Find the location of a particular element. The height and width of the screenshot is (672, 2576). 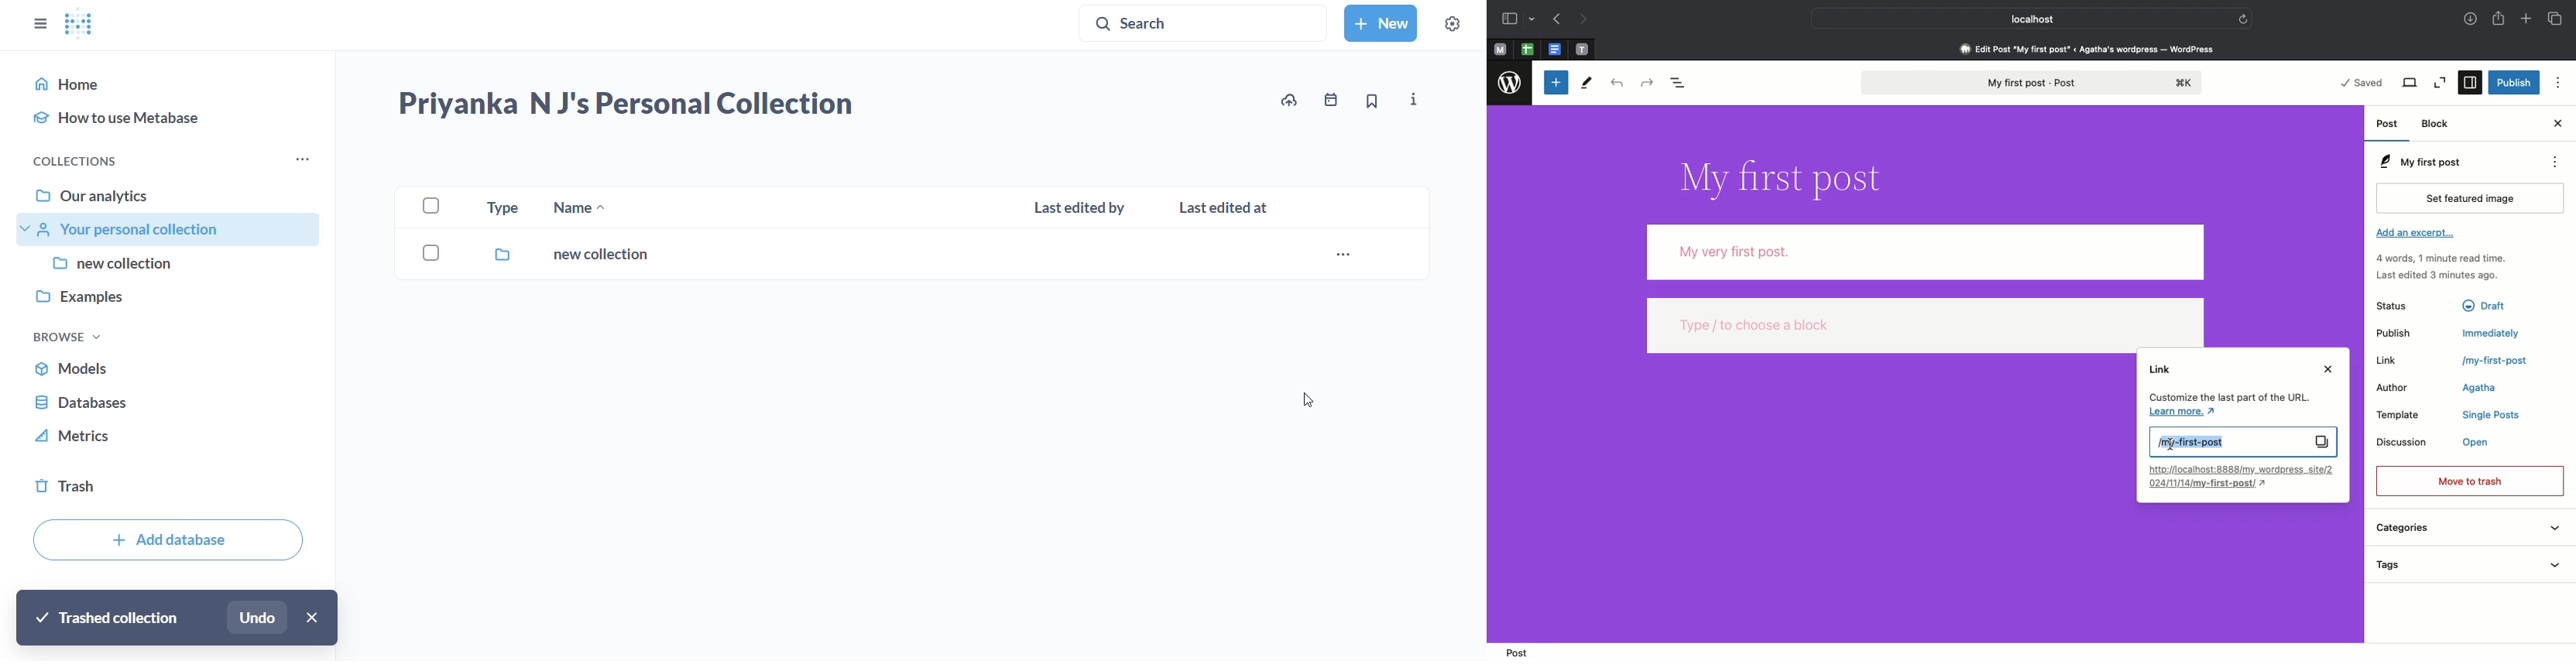

New collections is located at coordinates (173, 265).